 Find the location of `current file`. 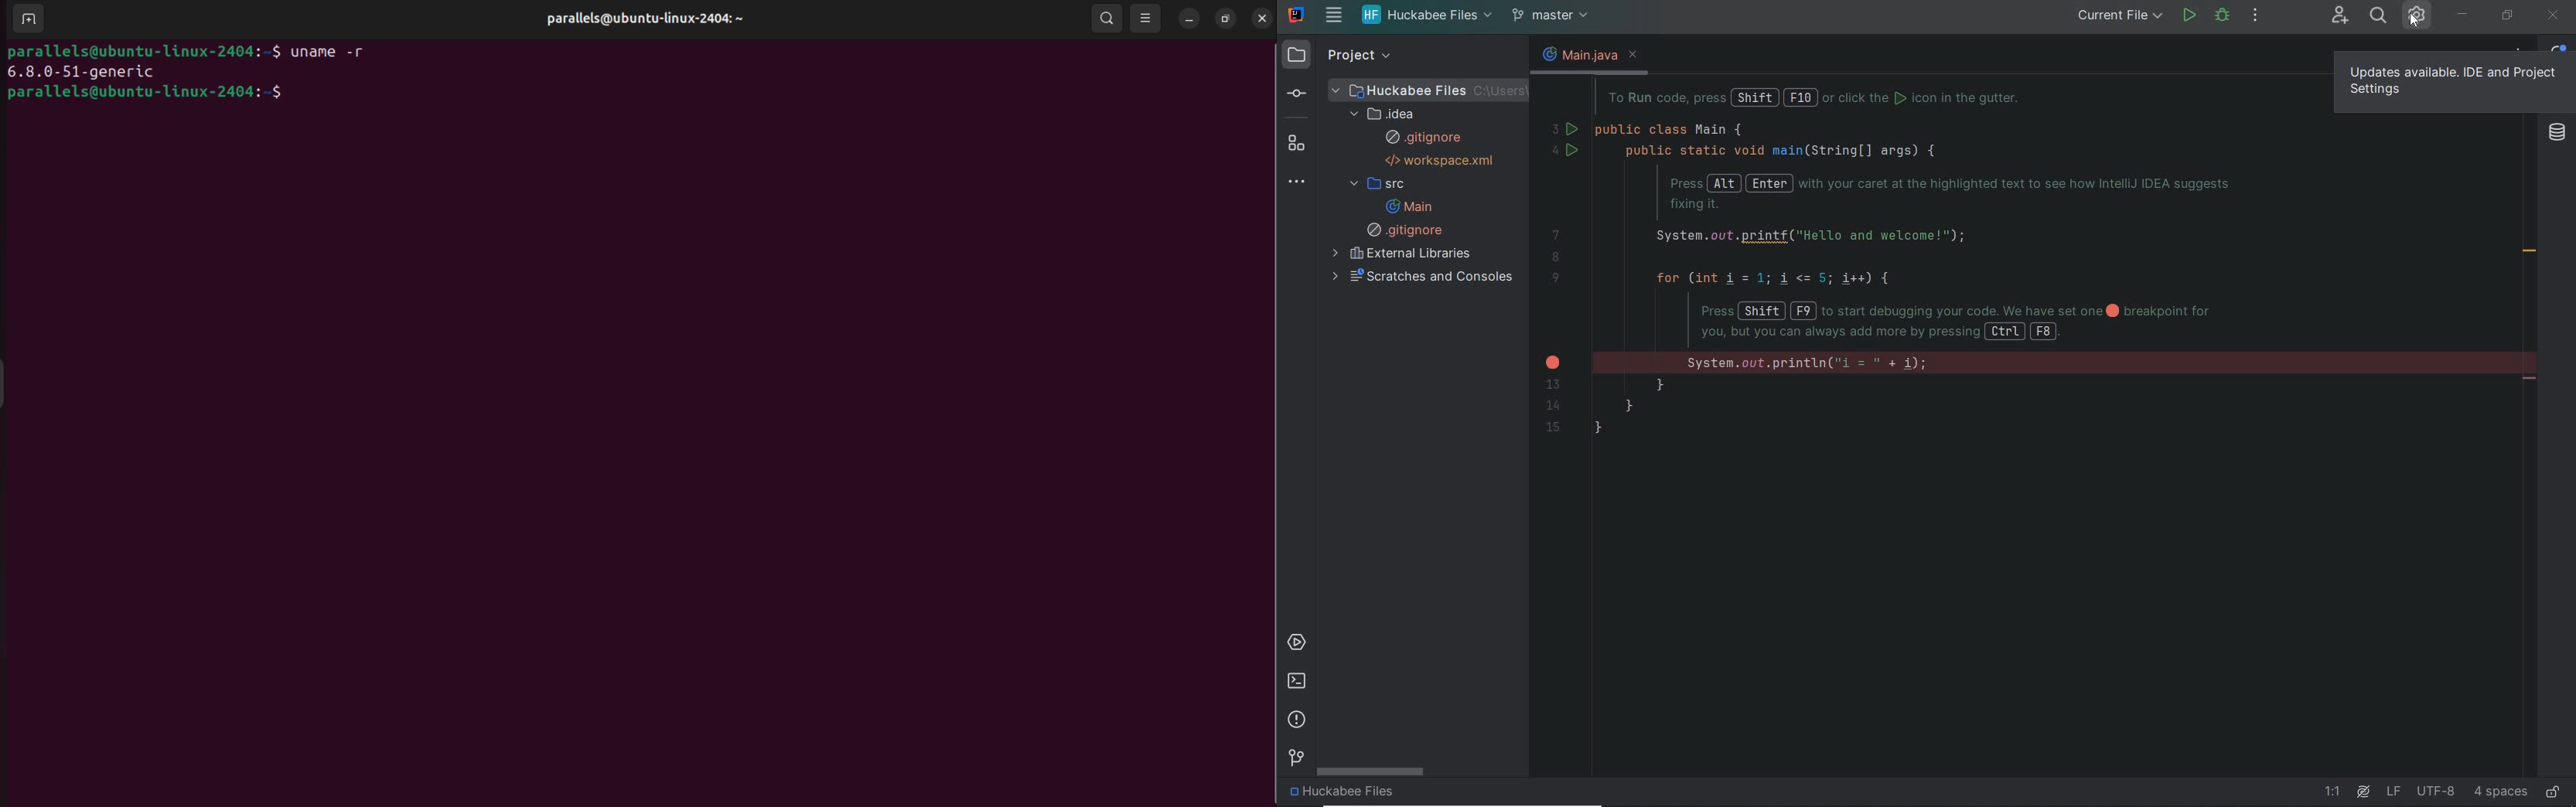

current file is located at coordinates (2120, 16).